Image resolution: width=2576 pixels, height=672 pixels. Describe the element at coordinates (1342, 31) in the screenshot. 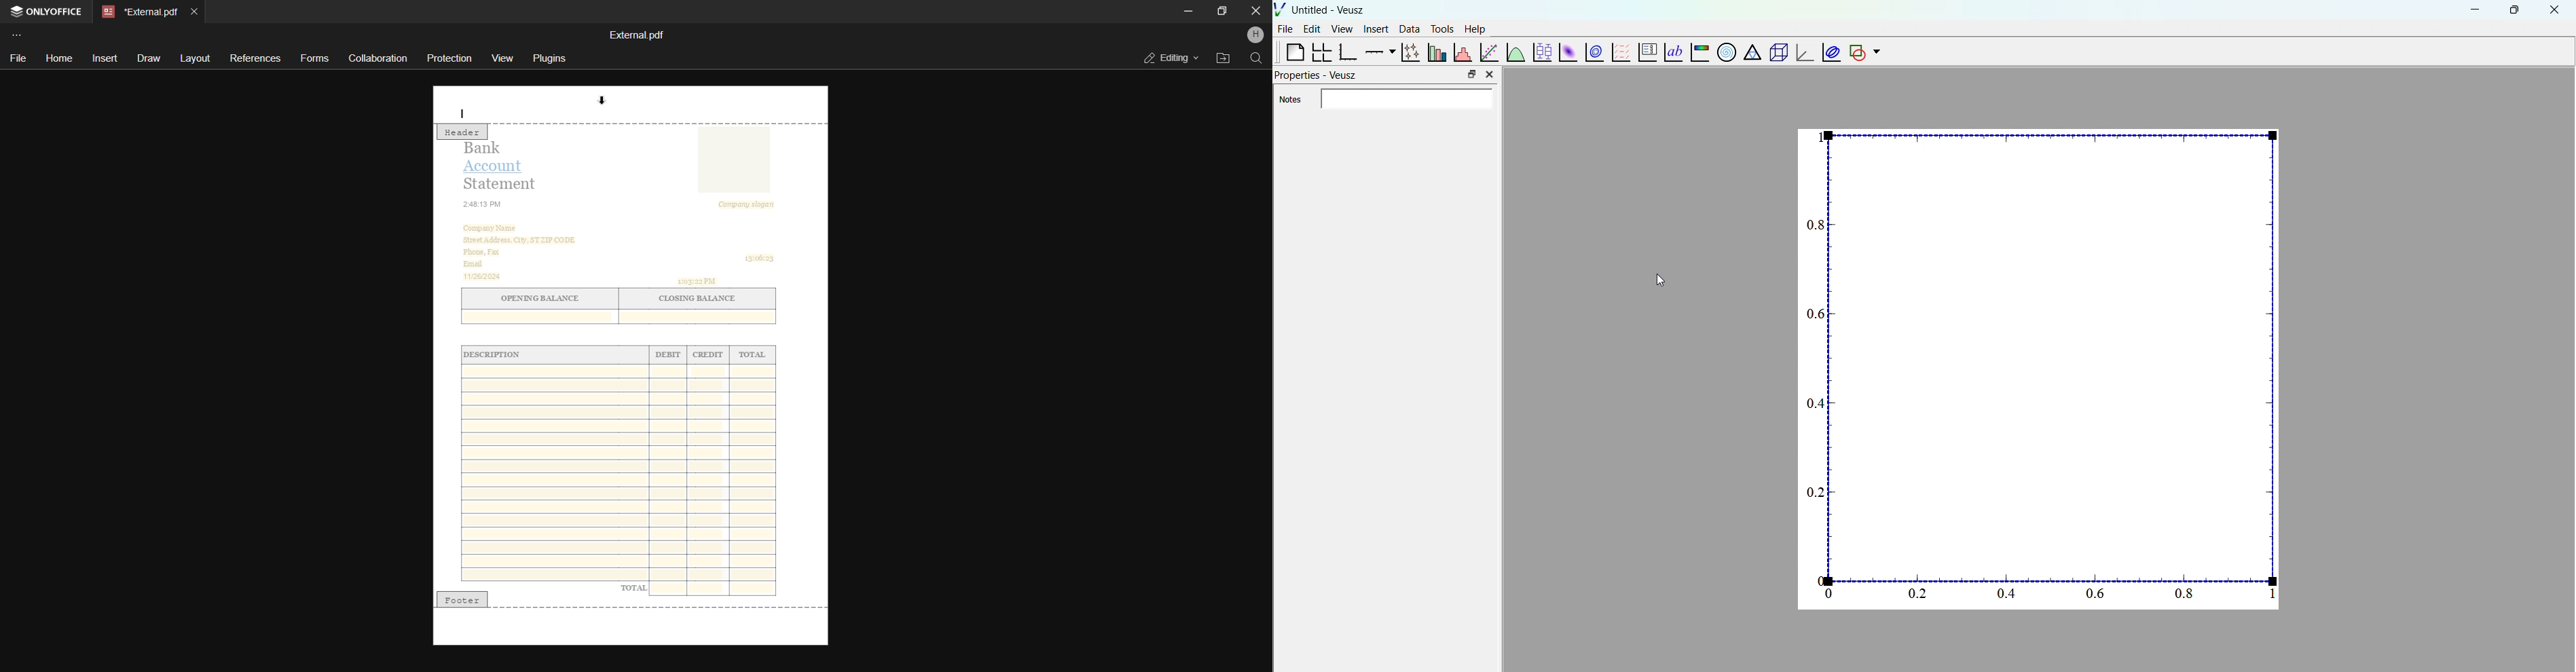

I see `view` at that location.